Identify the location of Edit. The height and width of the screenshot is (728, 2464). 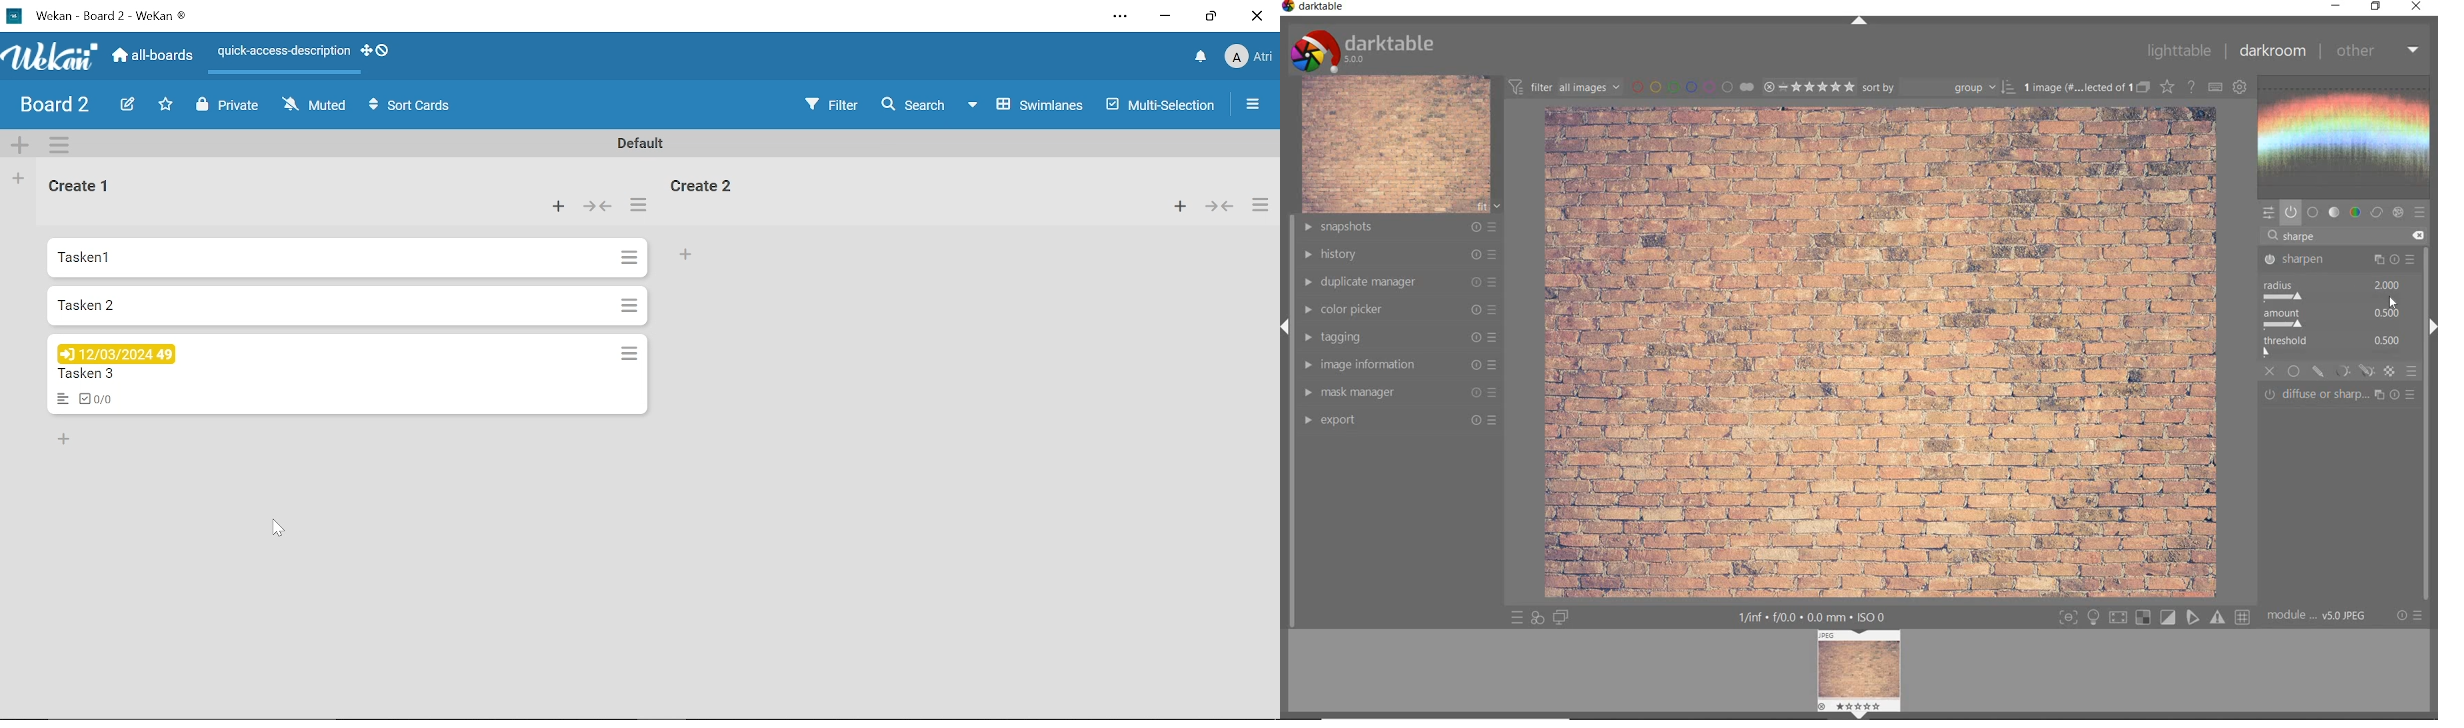
(127, 103).